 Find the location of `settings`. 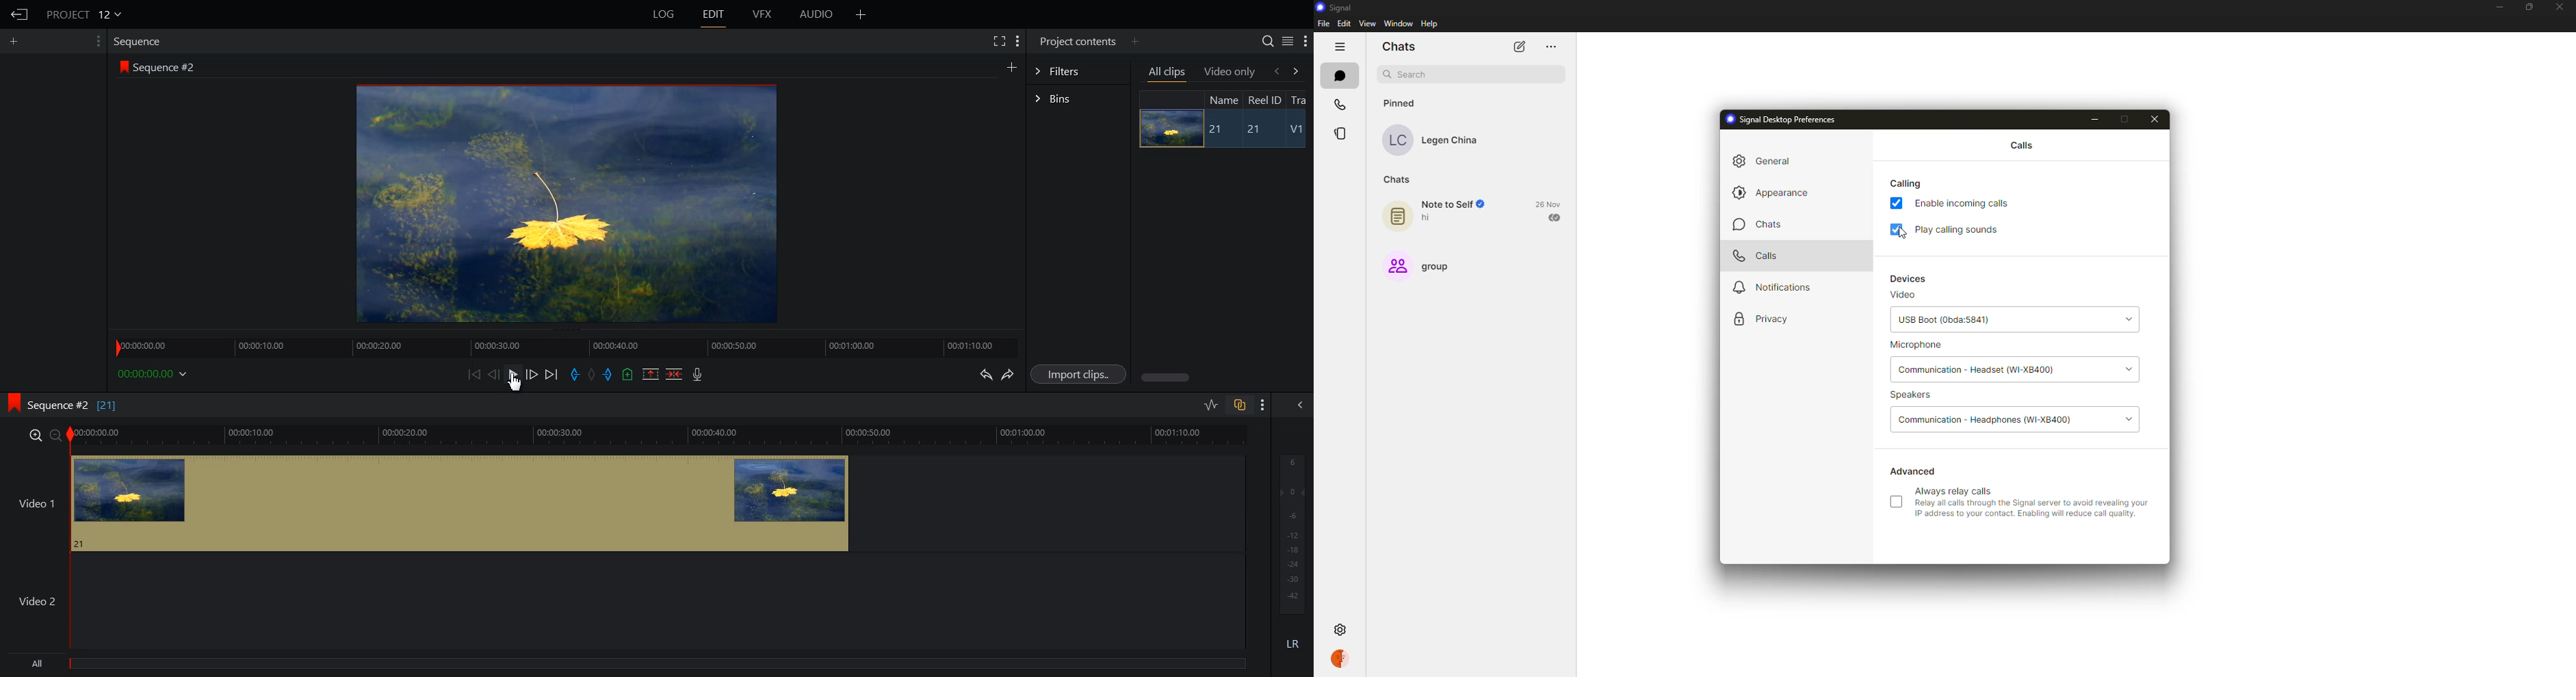

settings is located at coordinates (1339, 629).